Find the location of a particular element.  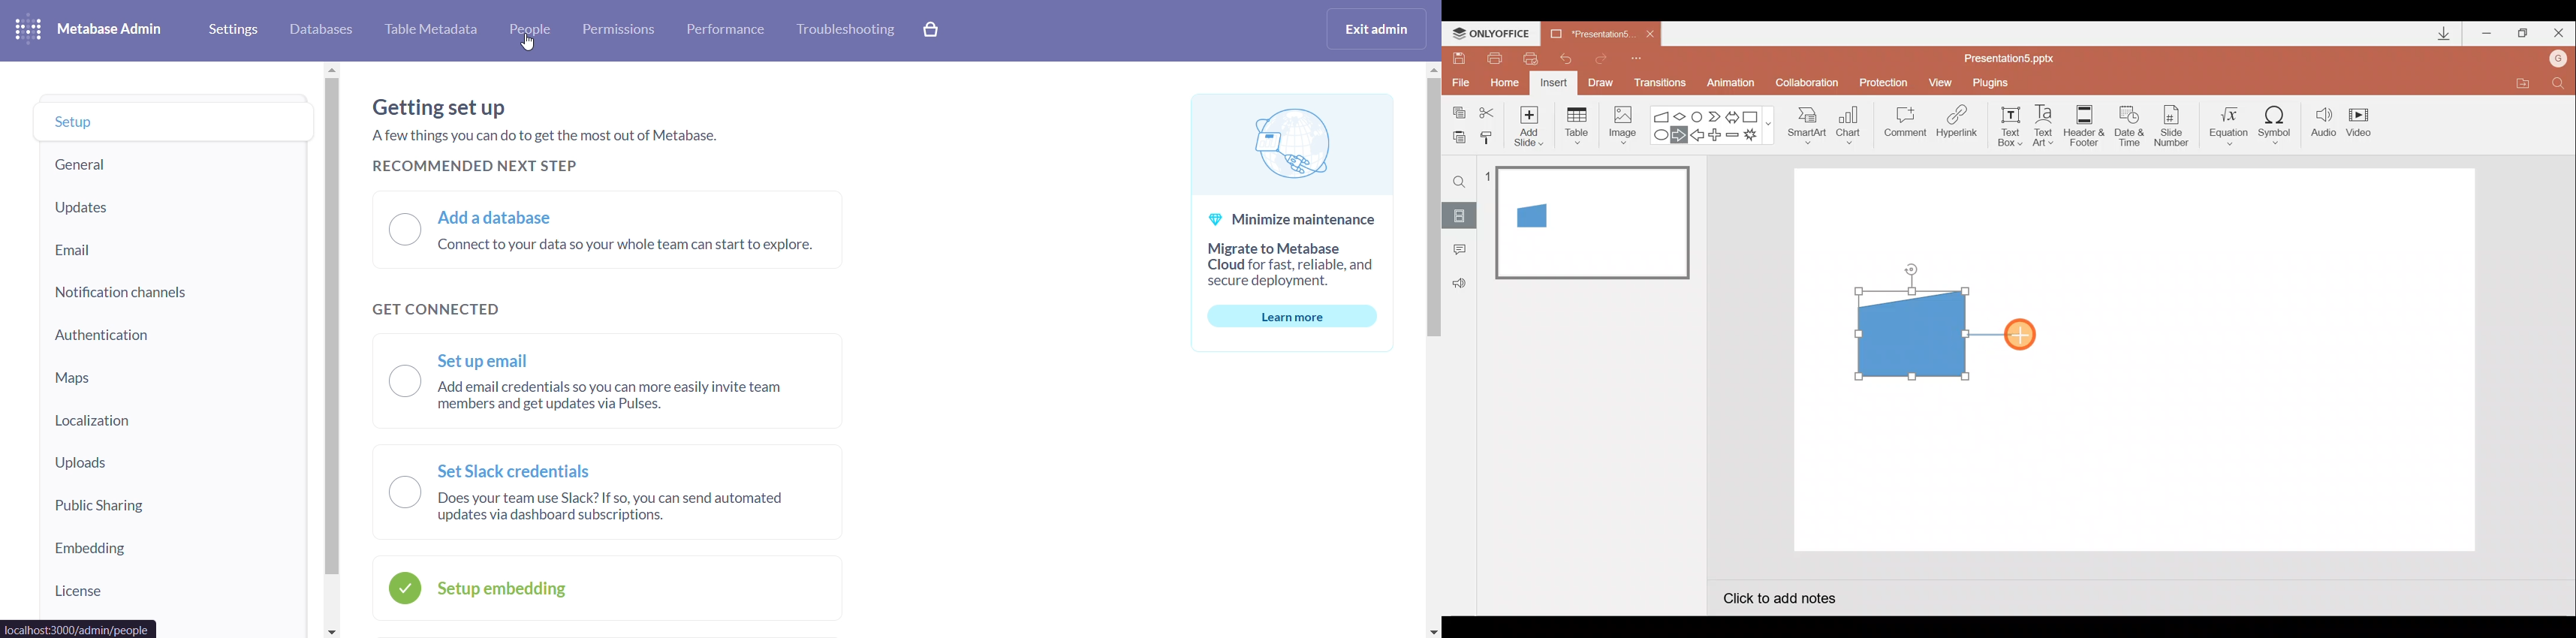

Chart is located at coordinates (1849, 123).